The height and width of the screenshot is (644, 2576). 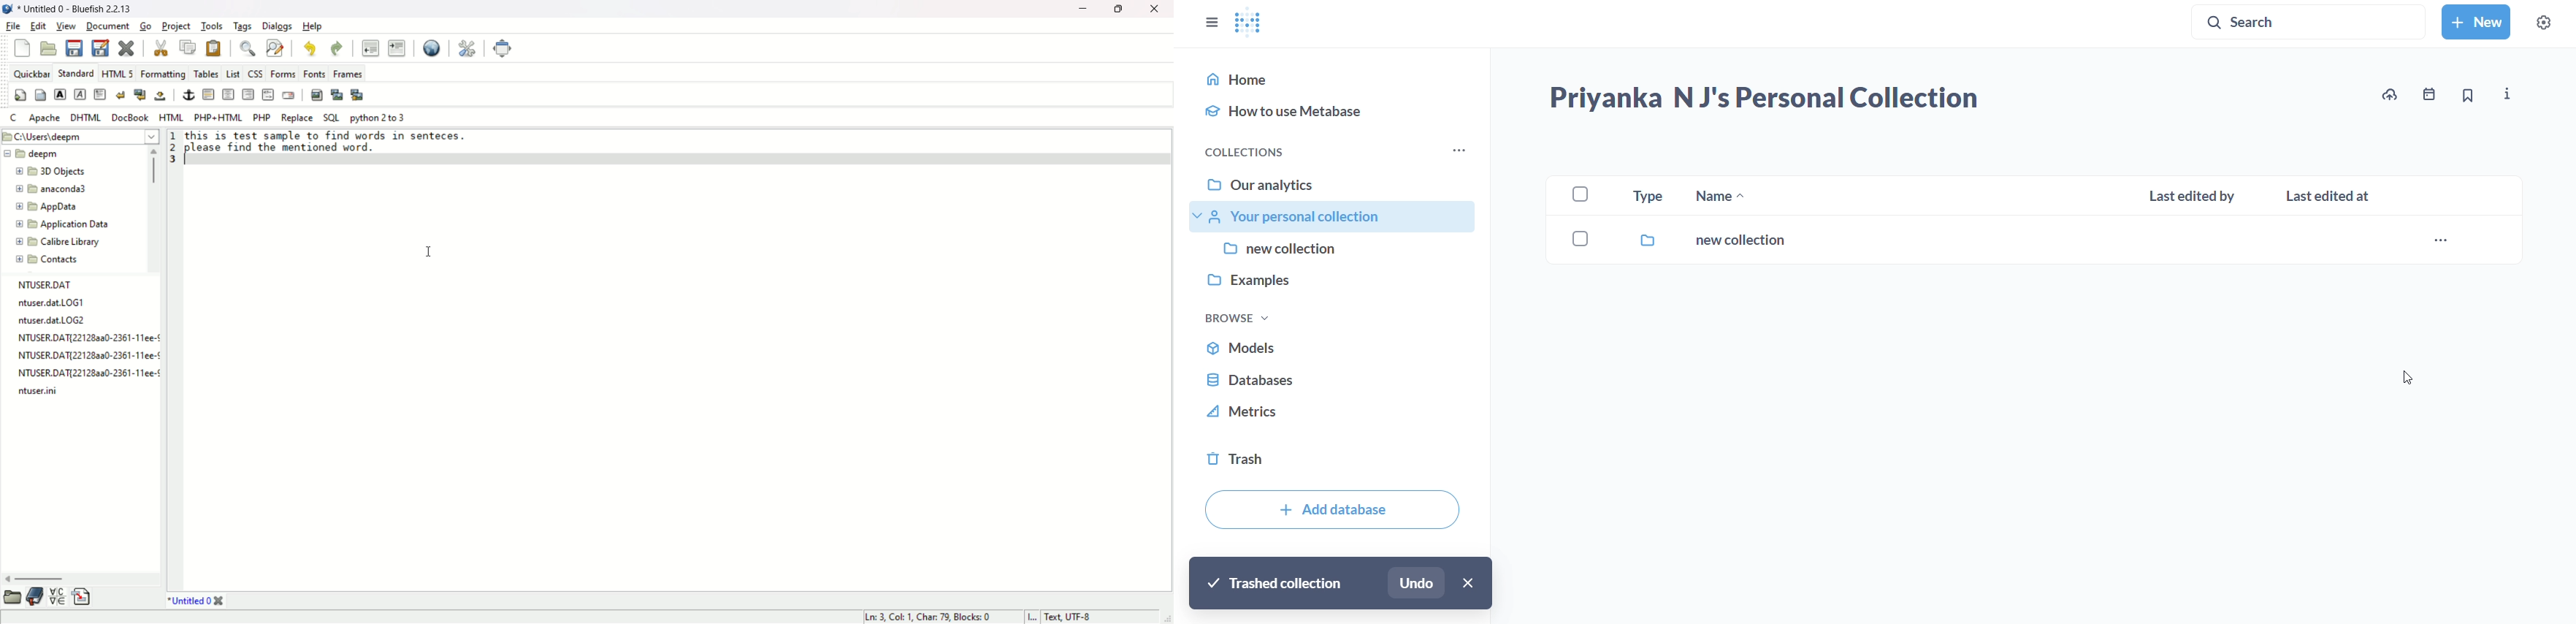 I want to click on multi thumbnail, so click(x=360, y=94).